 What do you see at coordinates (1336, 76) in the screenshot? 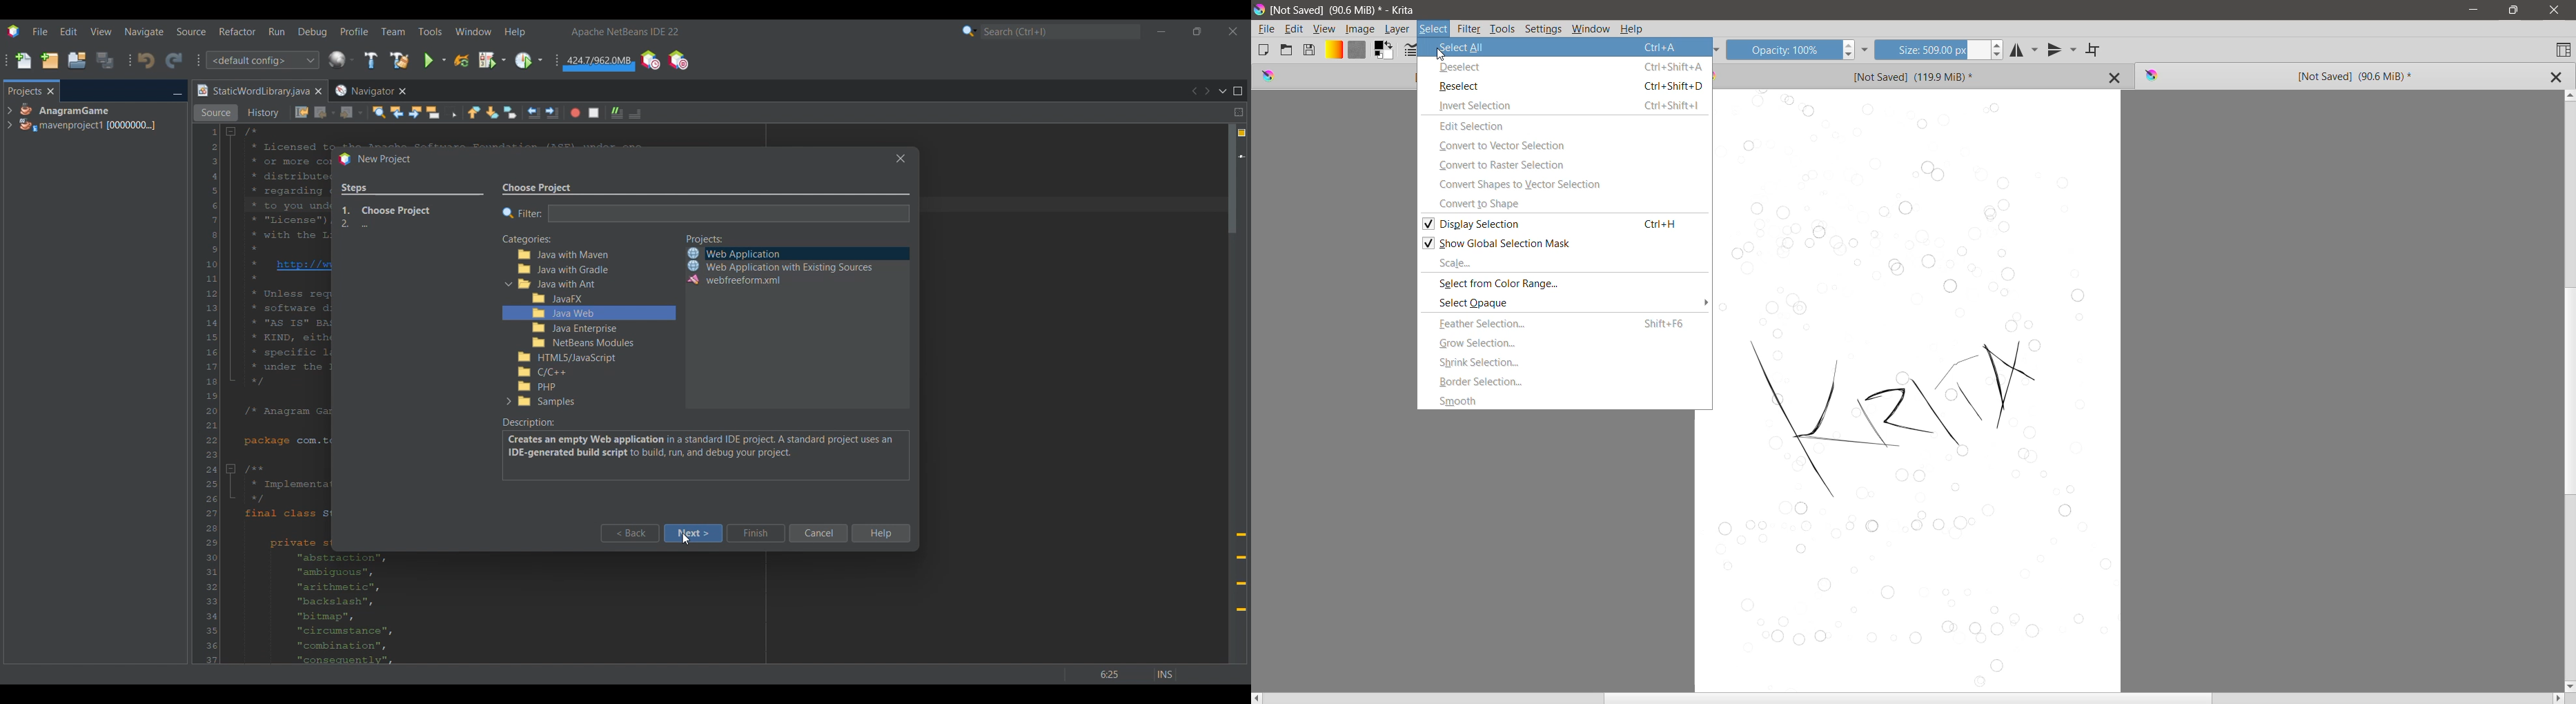
I see `Unsaved Image Tab 1` at bounding box center [1336, 76].